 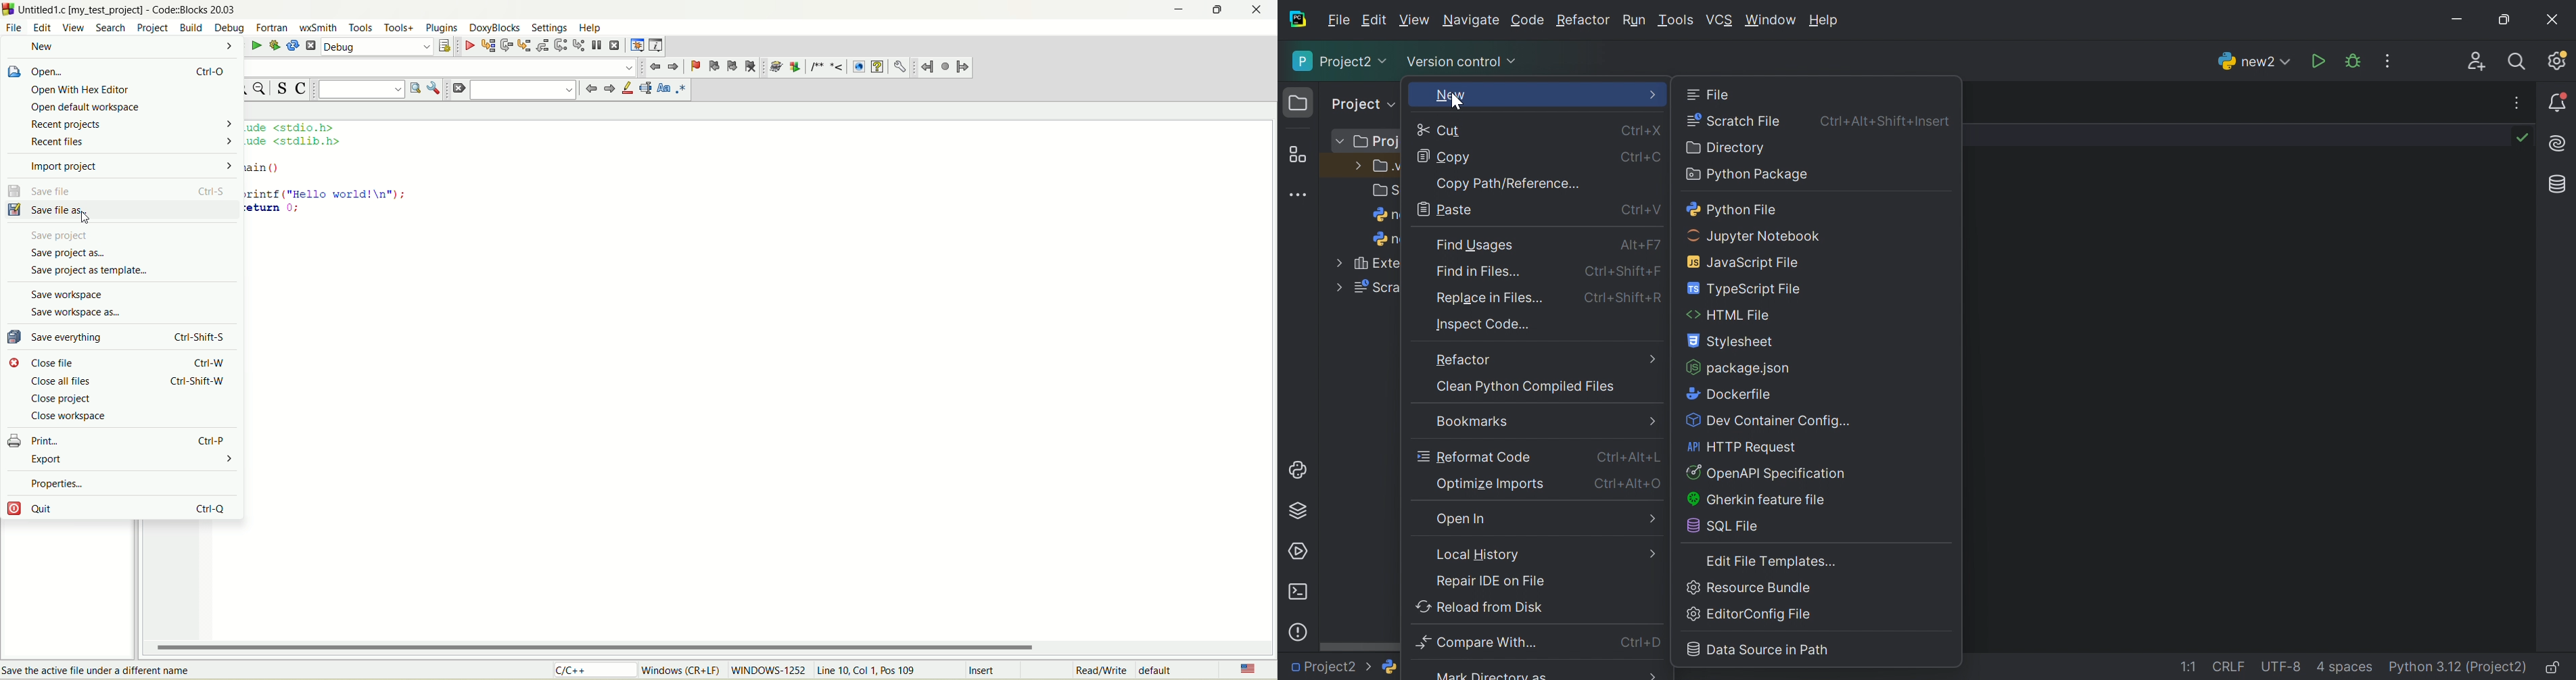 I want to click on abort, so click(x=312, y=48).